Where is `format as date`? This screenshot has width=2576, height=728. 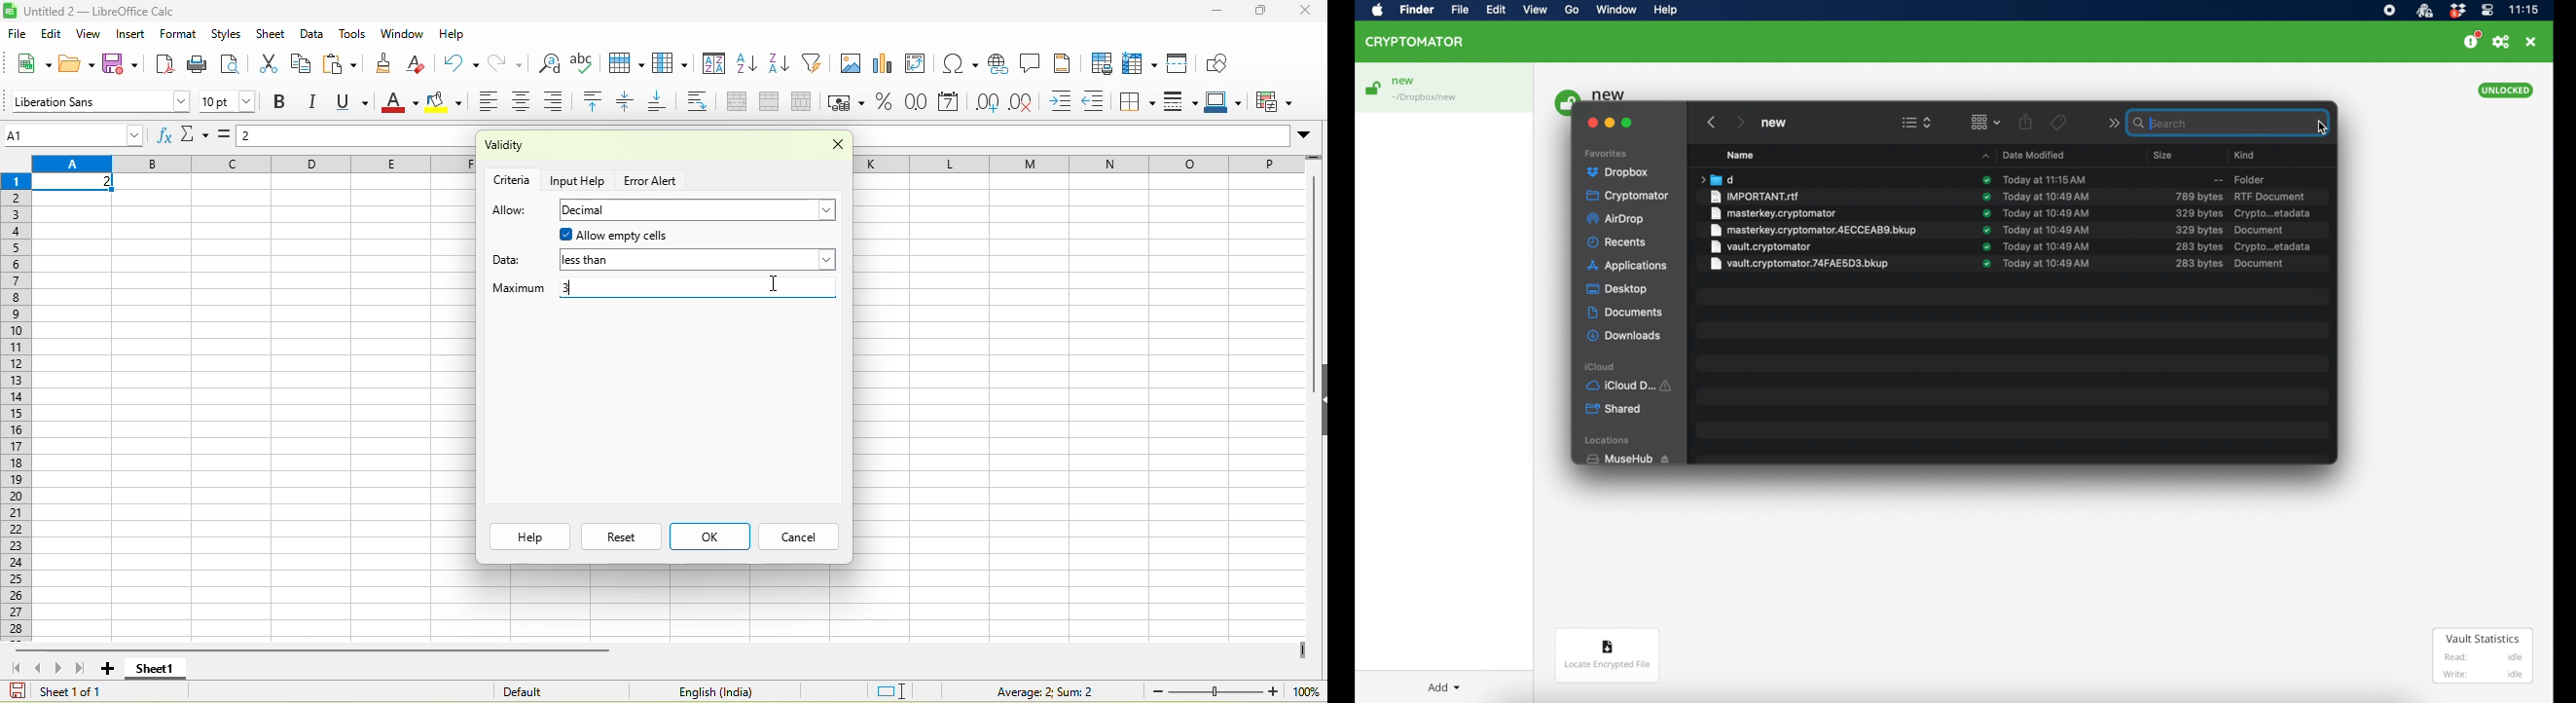
format as date is located at coordinates (950, 103).